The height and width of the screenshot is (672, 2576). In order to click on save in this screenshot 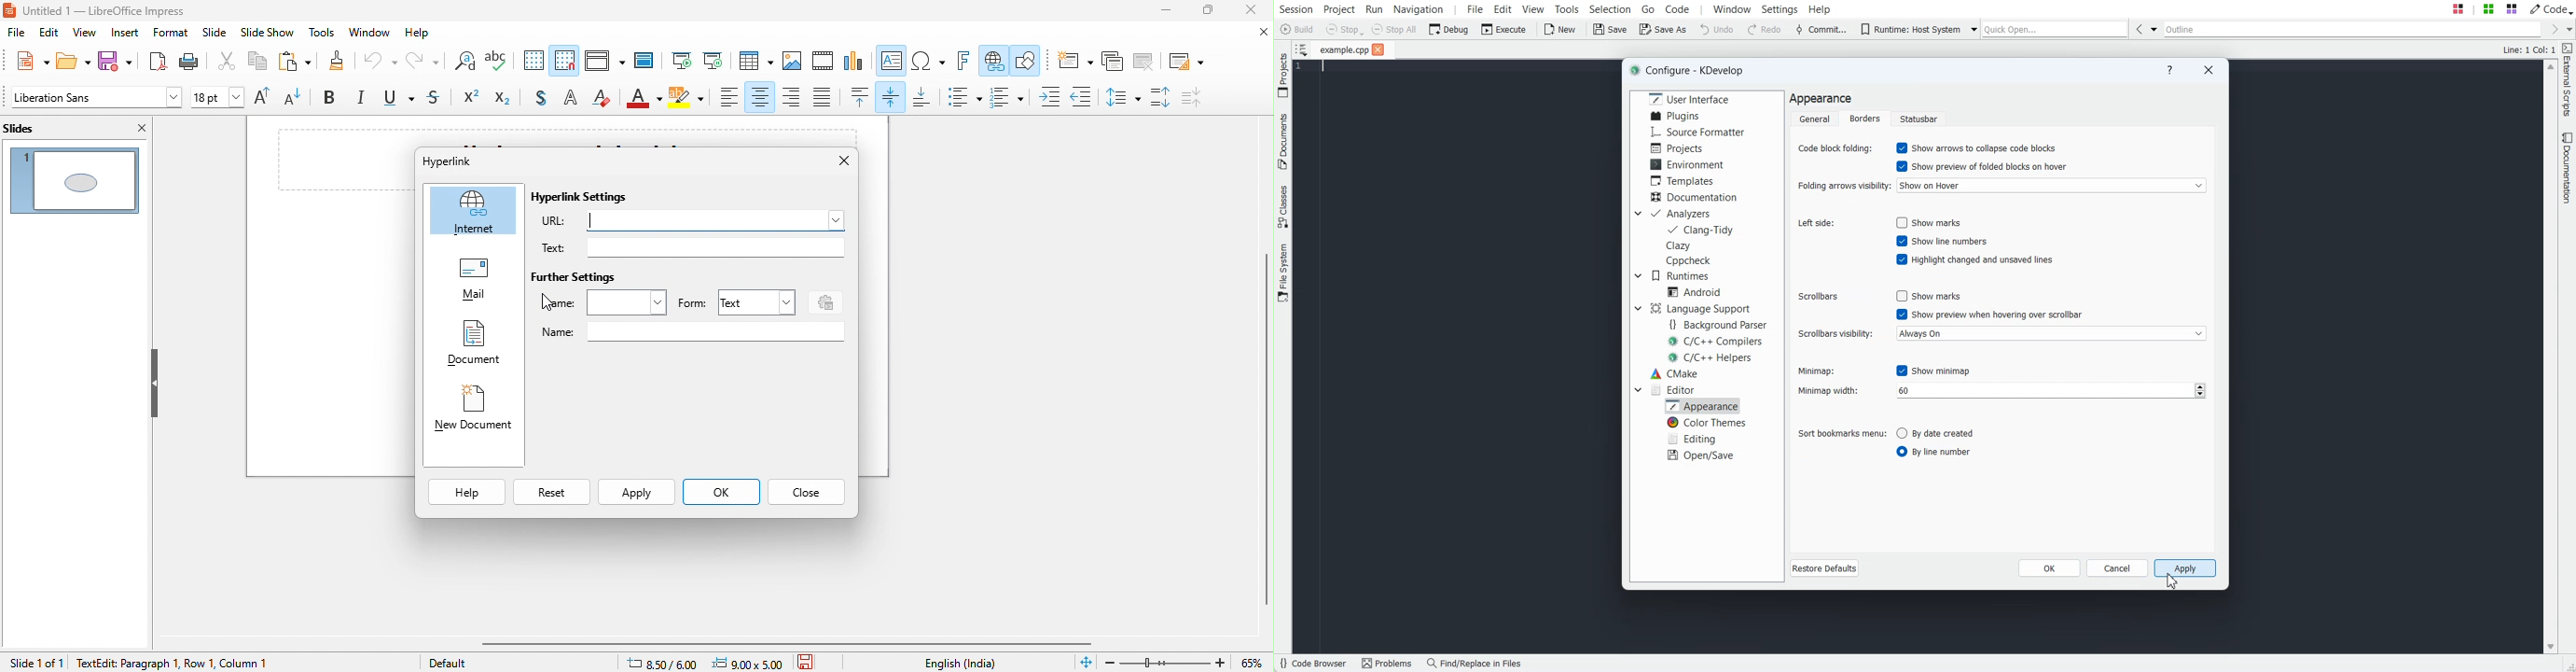, I will do `click(115, 63)`.